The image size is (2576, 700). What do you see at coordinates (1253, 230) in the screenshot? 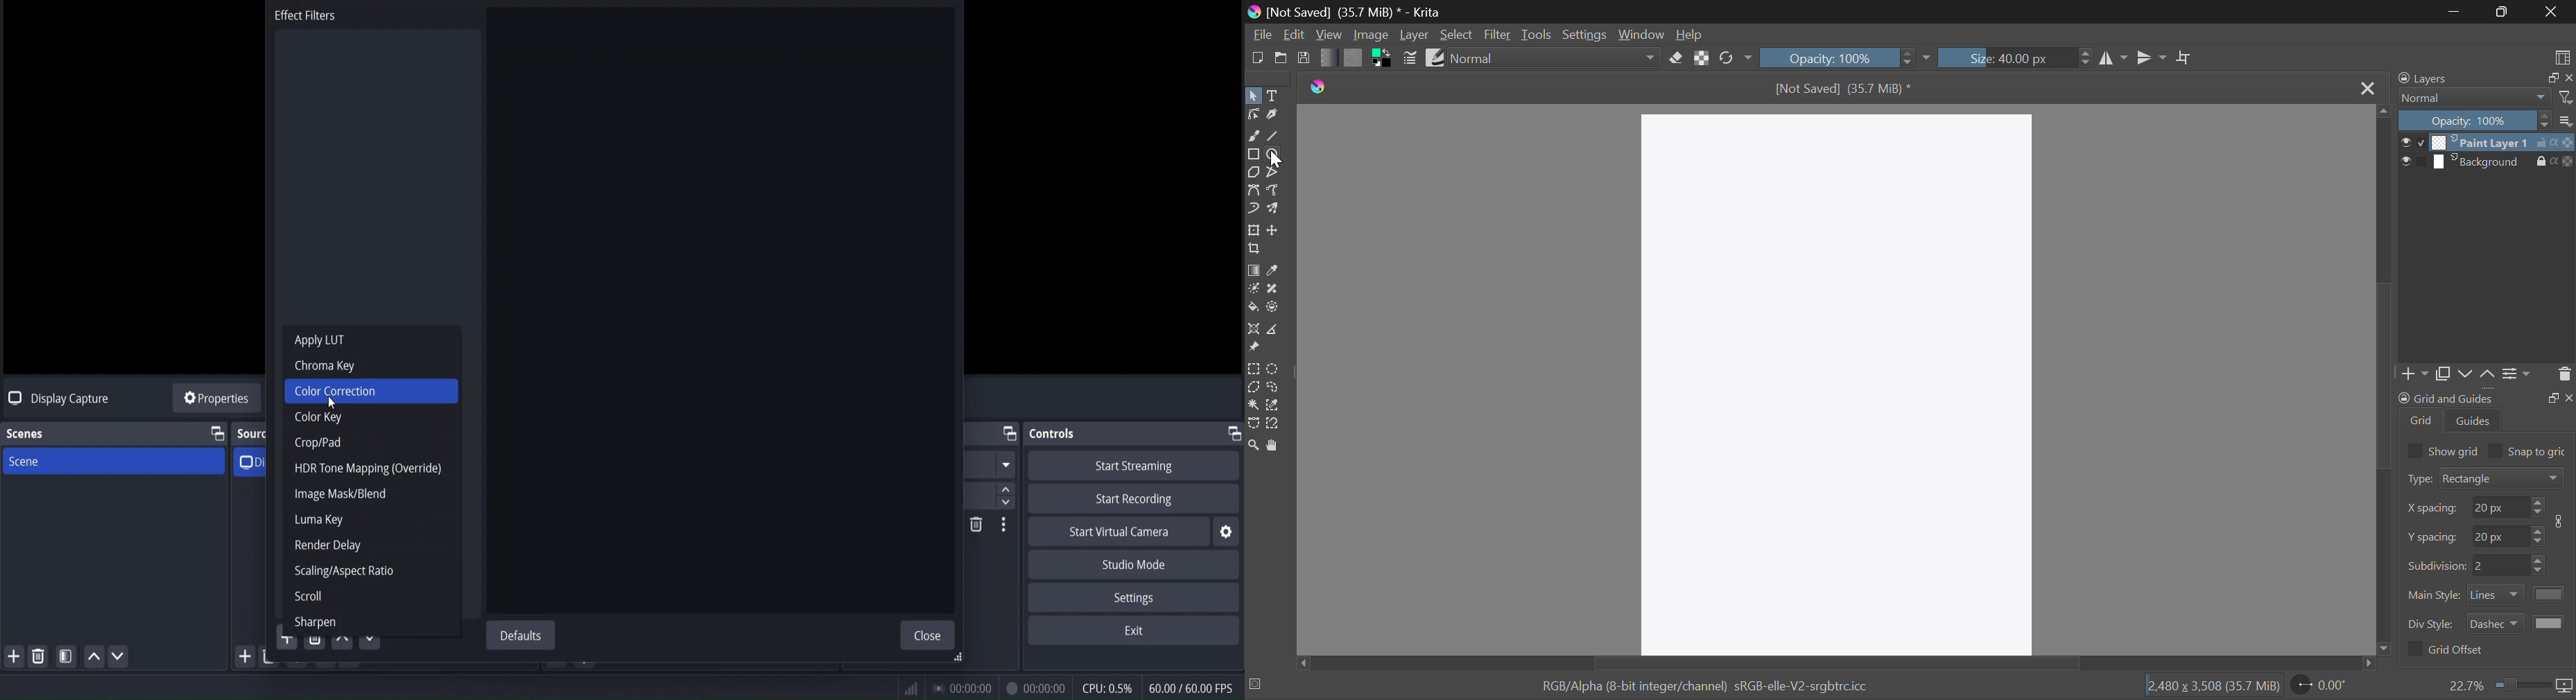
I see `Transform Layer` at bounding box center [1253, 230].